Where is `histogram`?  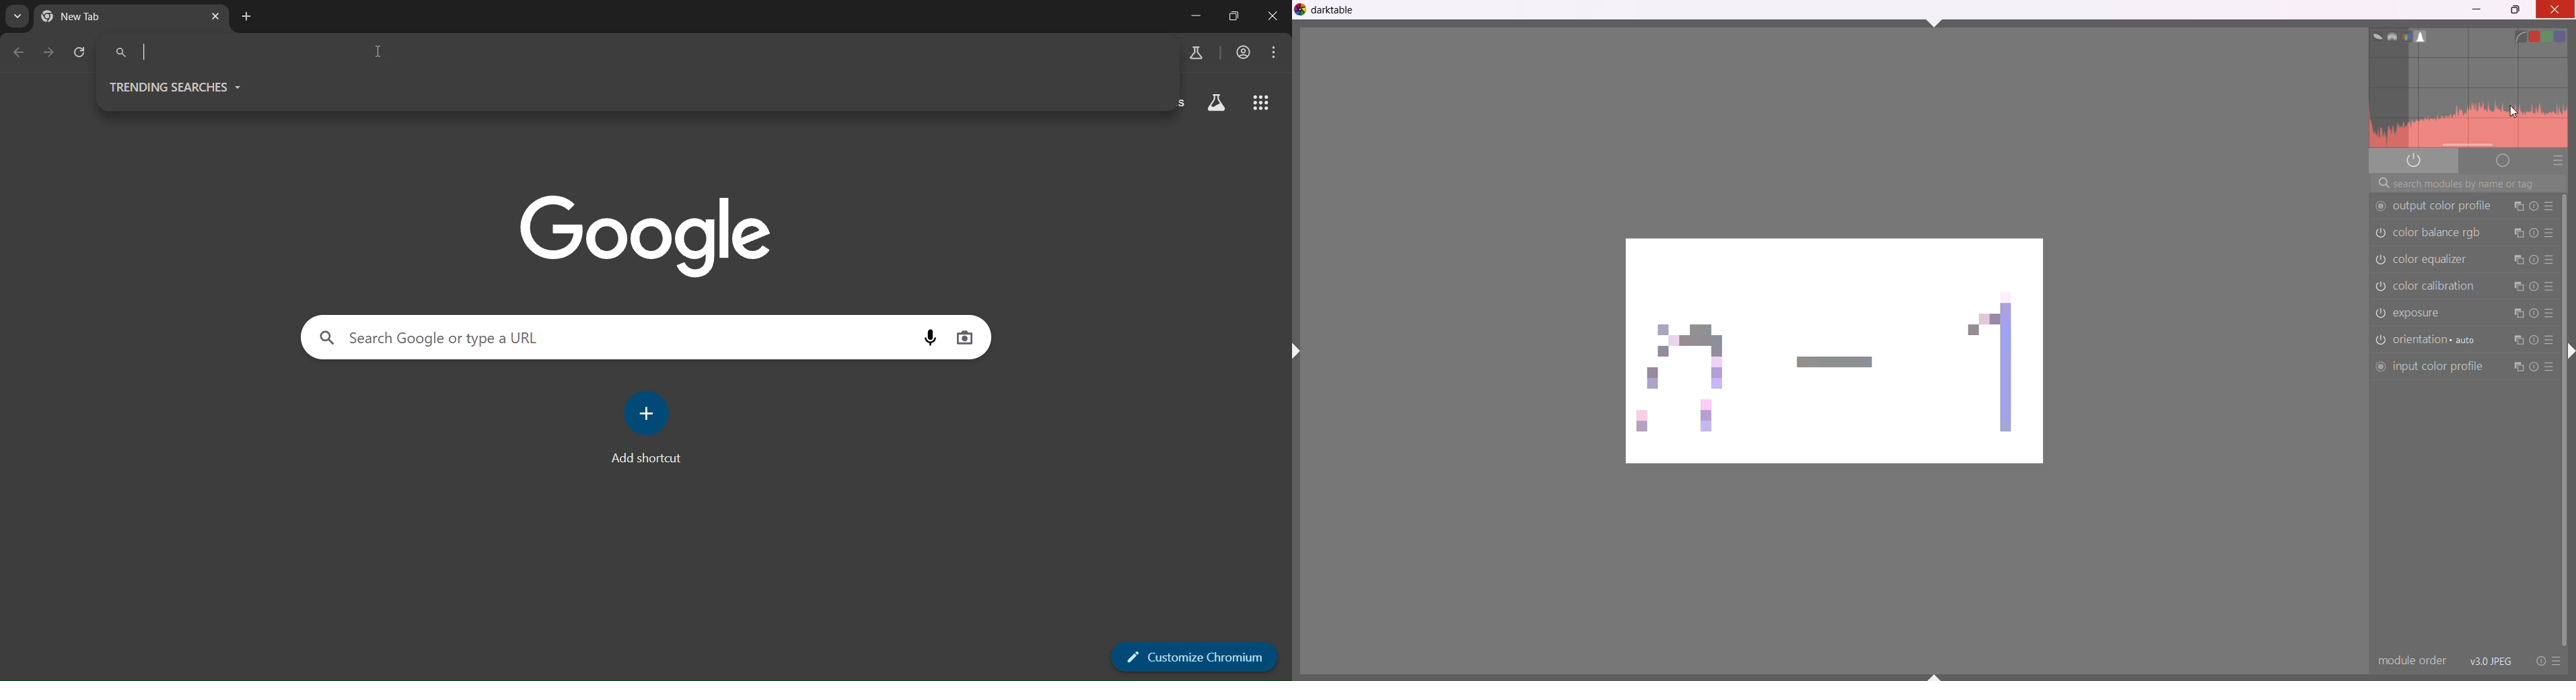
histogram is located at coordinates (2425, 36).